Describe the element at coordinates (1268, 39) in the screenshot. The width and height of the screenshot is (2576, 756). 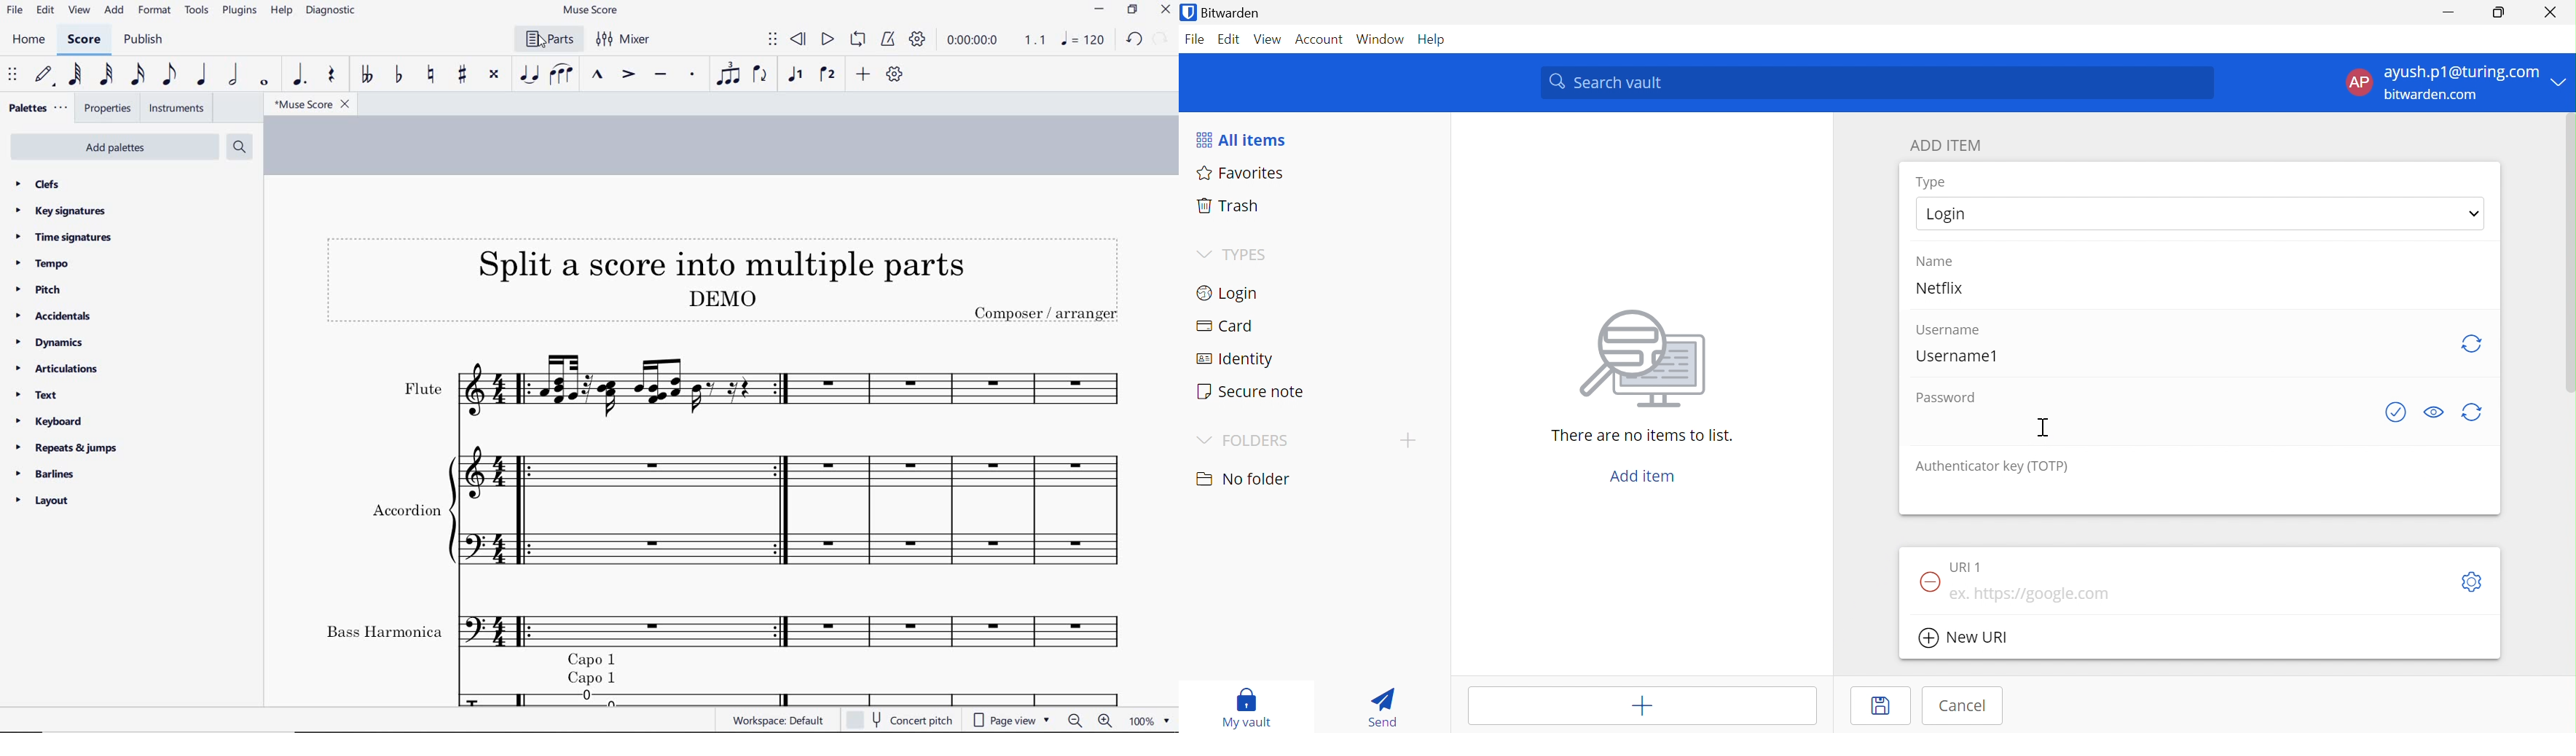
I see `View` at that location.